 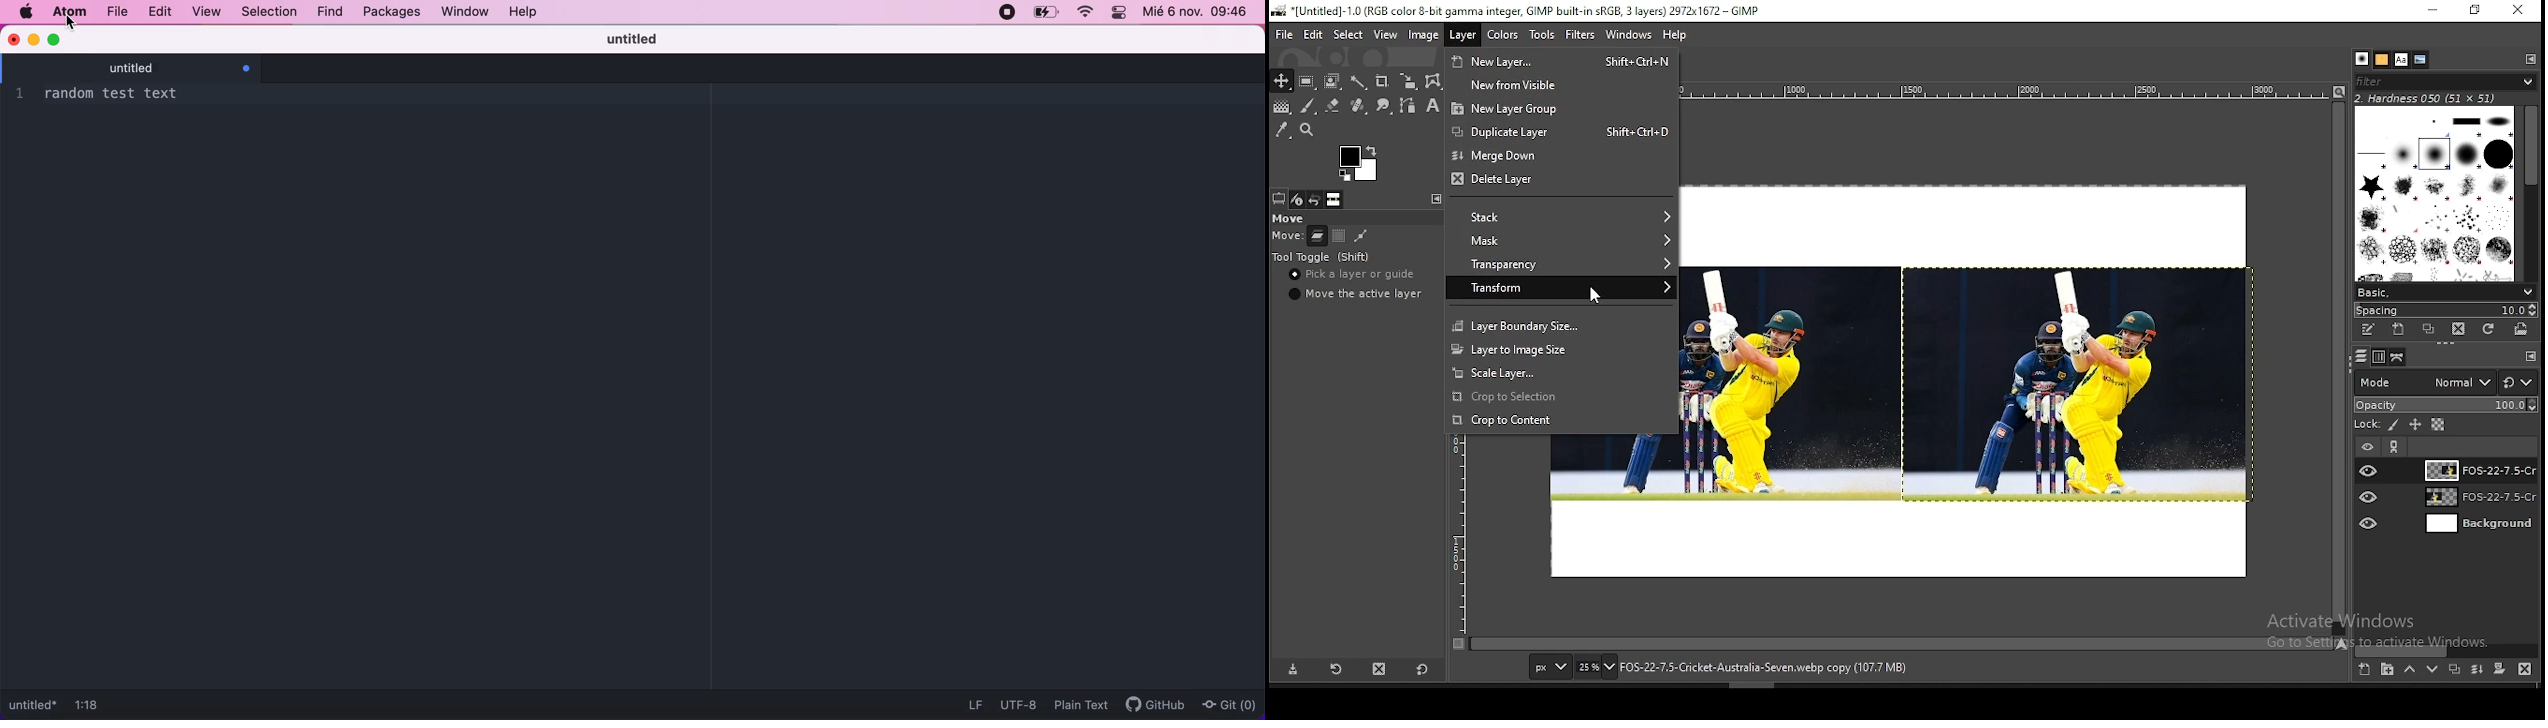 I want to click on tool, so click(x=2530, y=58).